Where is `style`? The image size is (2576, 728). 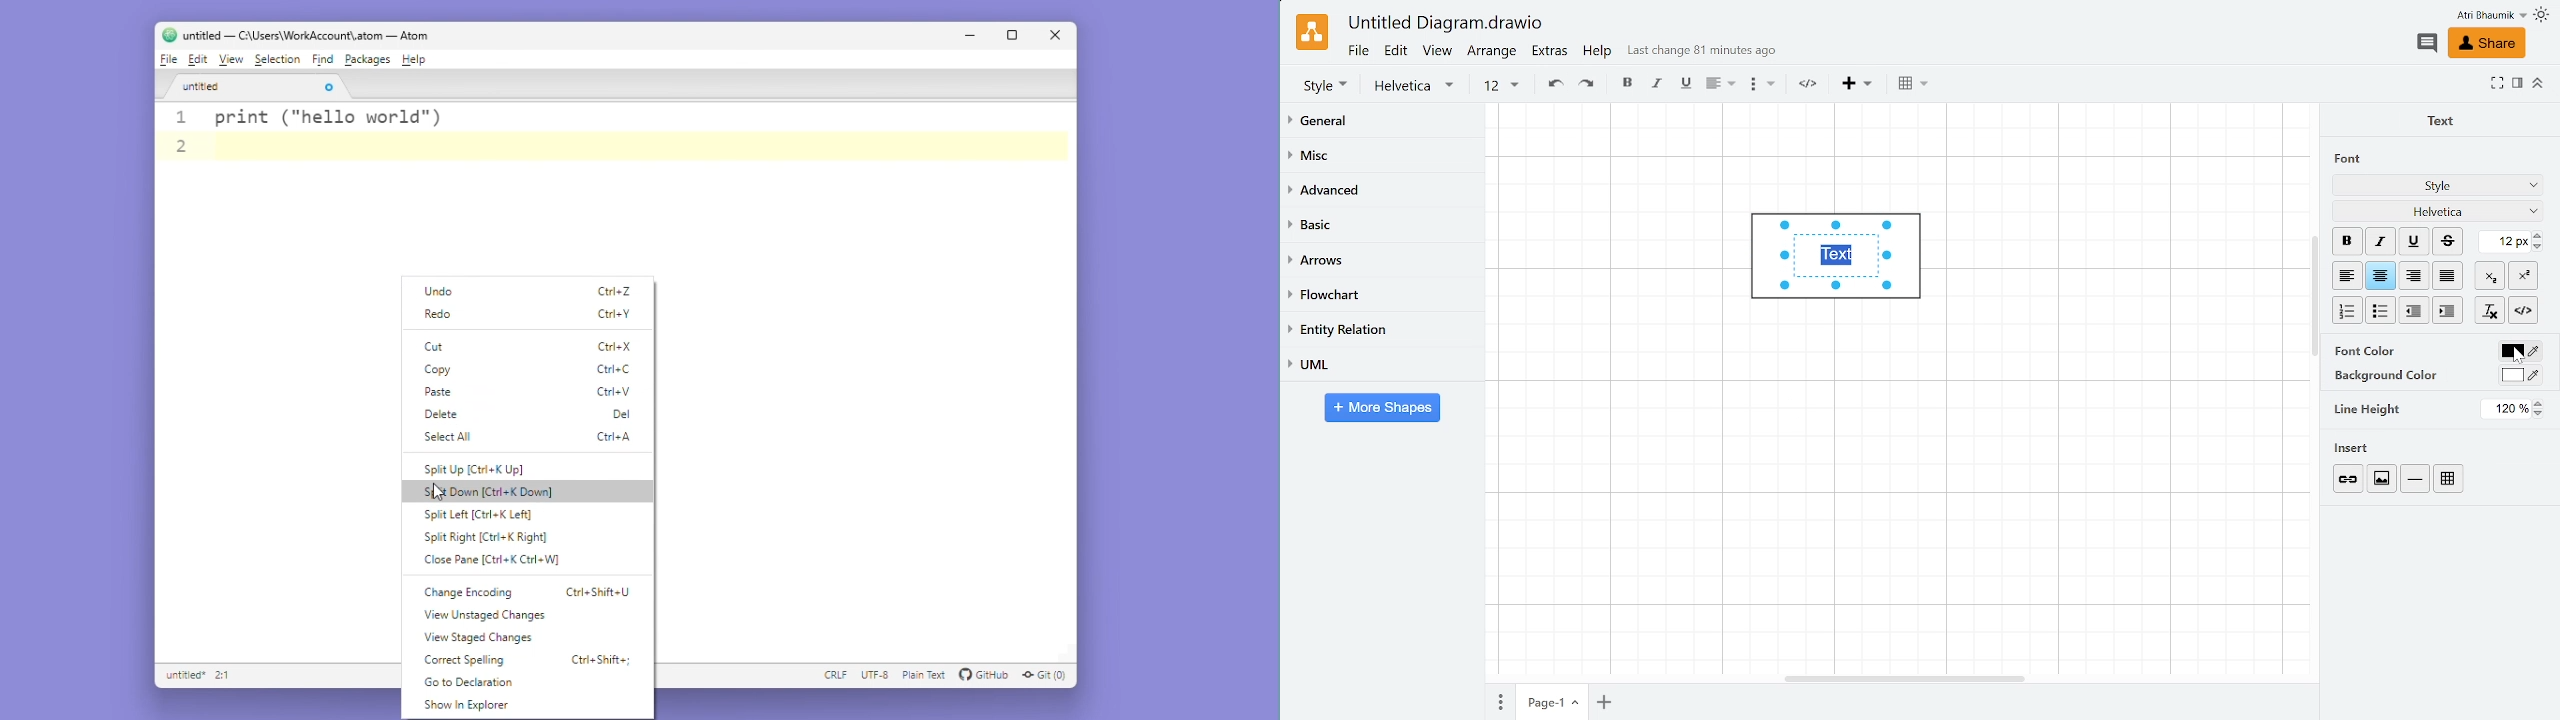 style is located at coordinates (1325, 85).